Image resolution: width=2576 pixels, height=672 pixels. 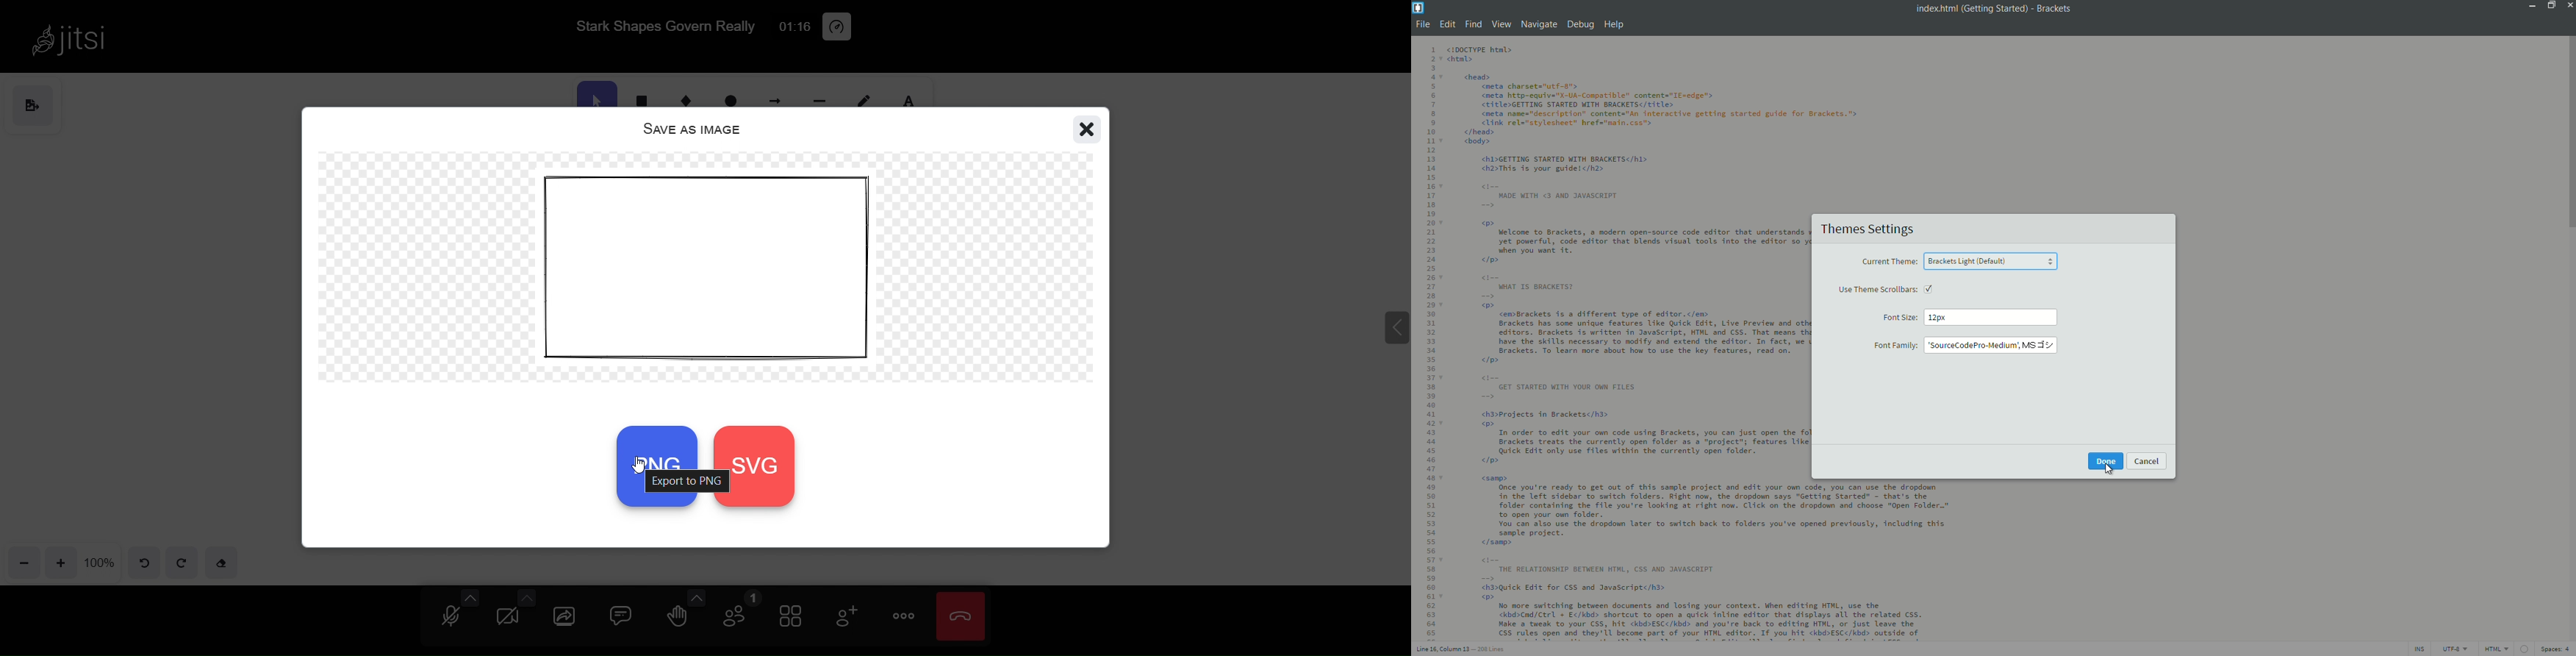 I want to click on minimize, so click(x=2530, y=5).